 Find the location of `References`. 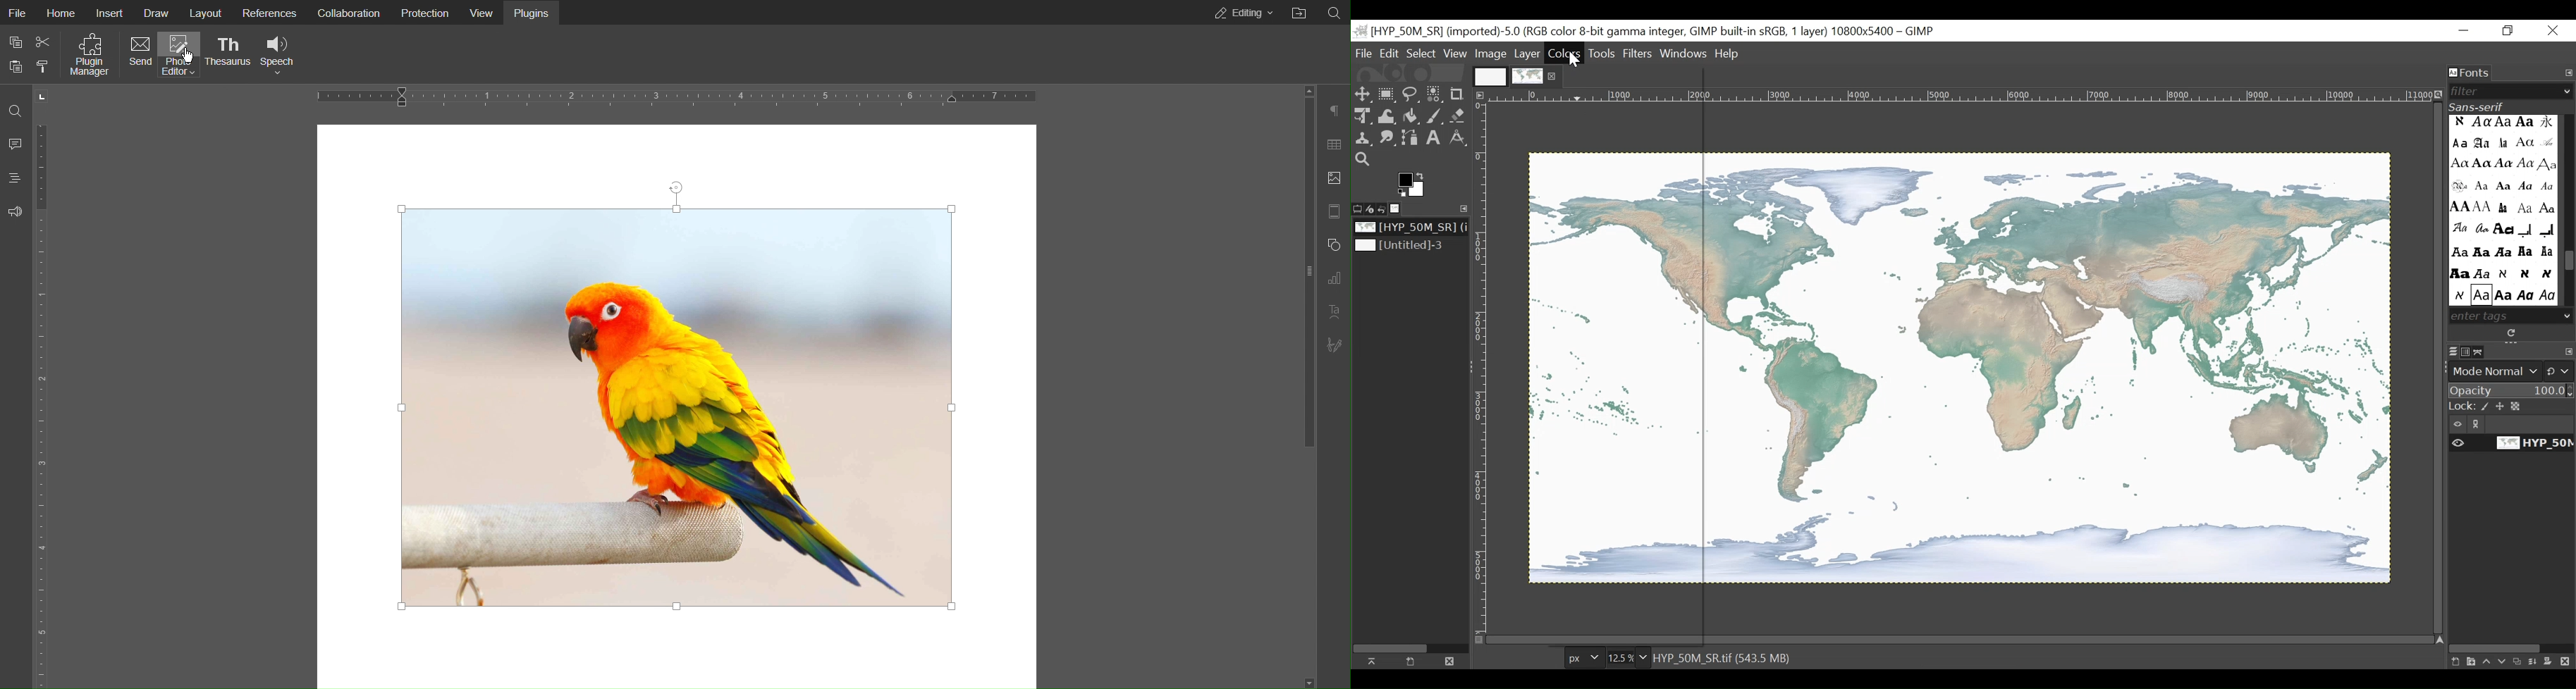

References is located at coordinates (268, 12).